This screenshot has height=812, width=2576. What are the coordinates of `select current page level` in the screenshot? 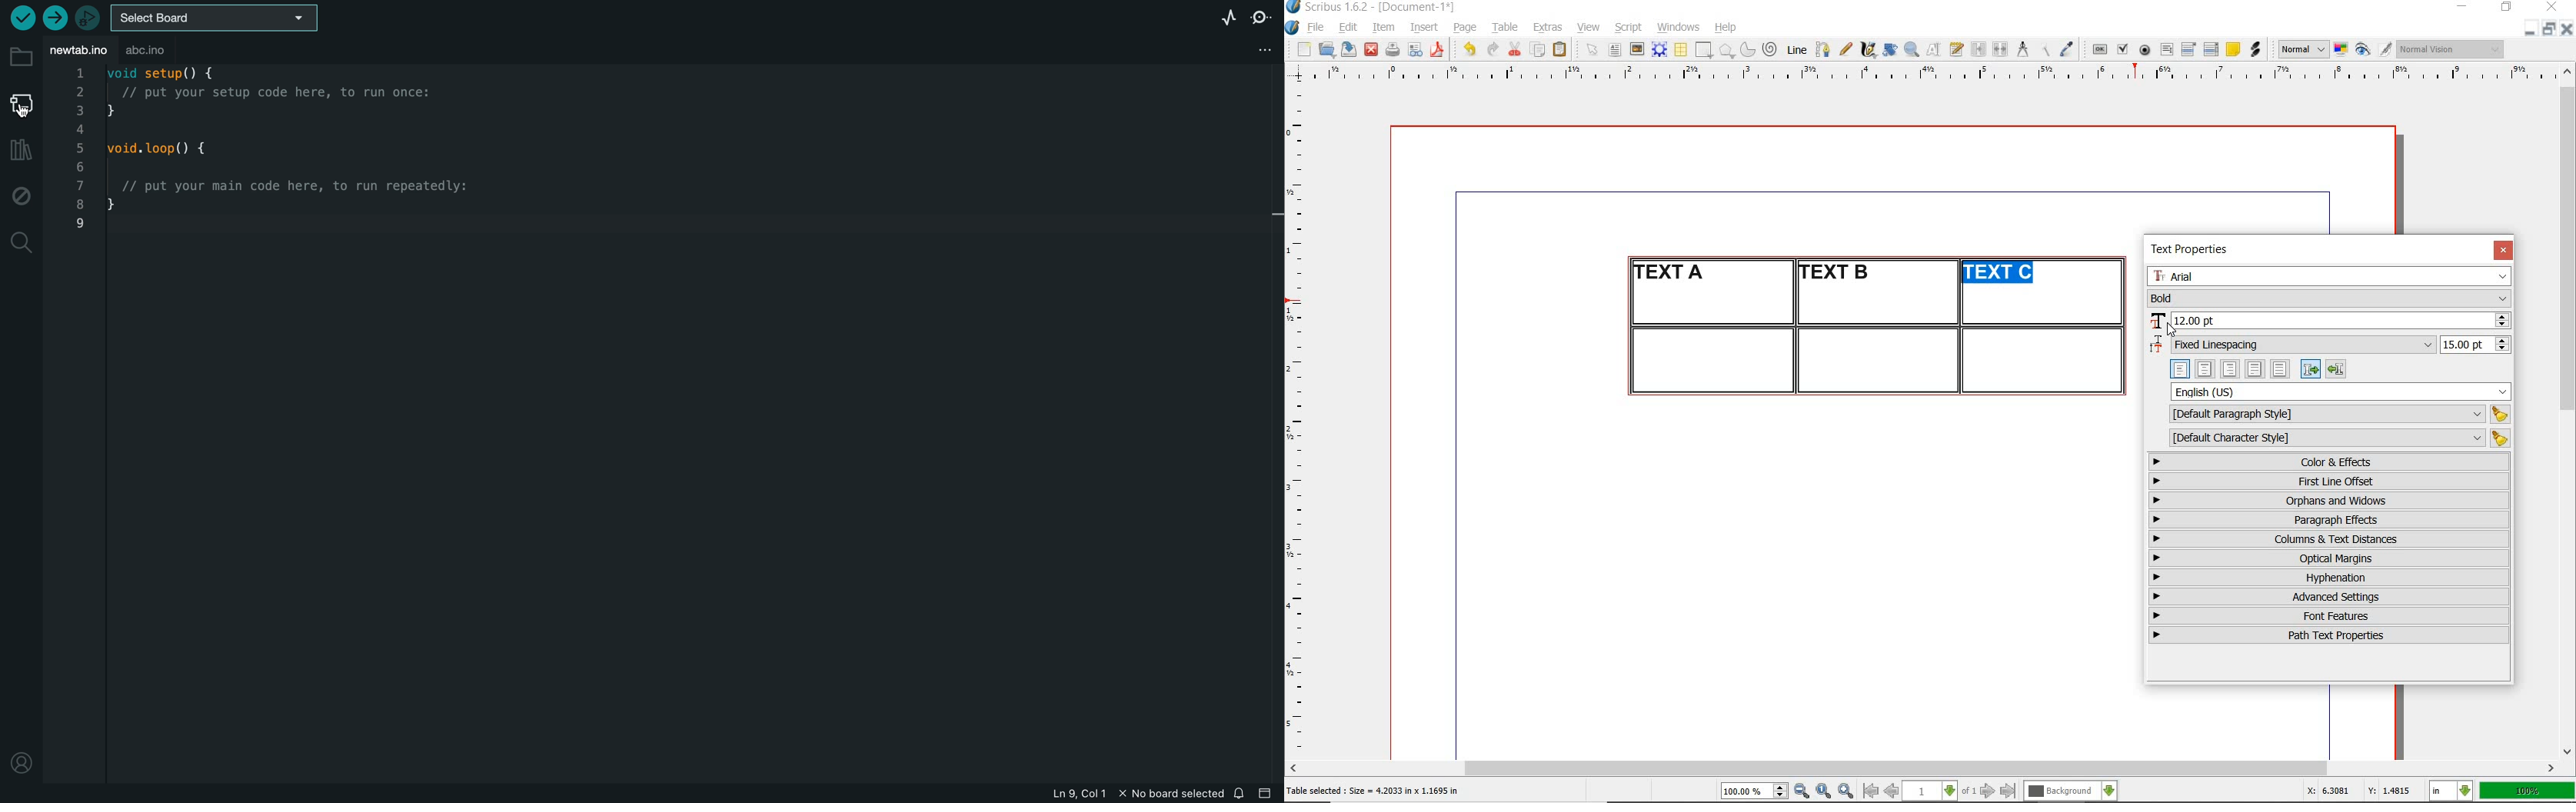 It's located at (1939, 791).